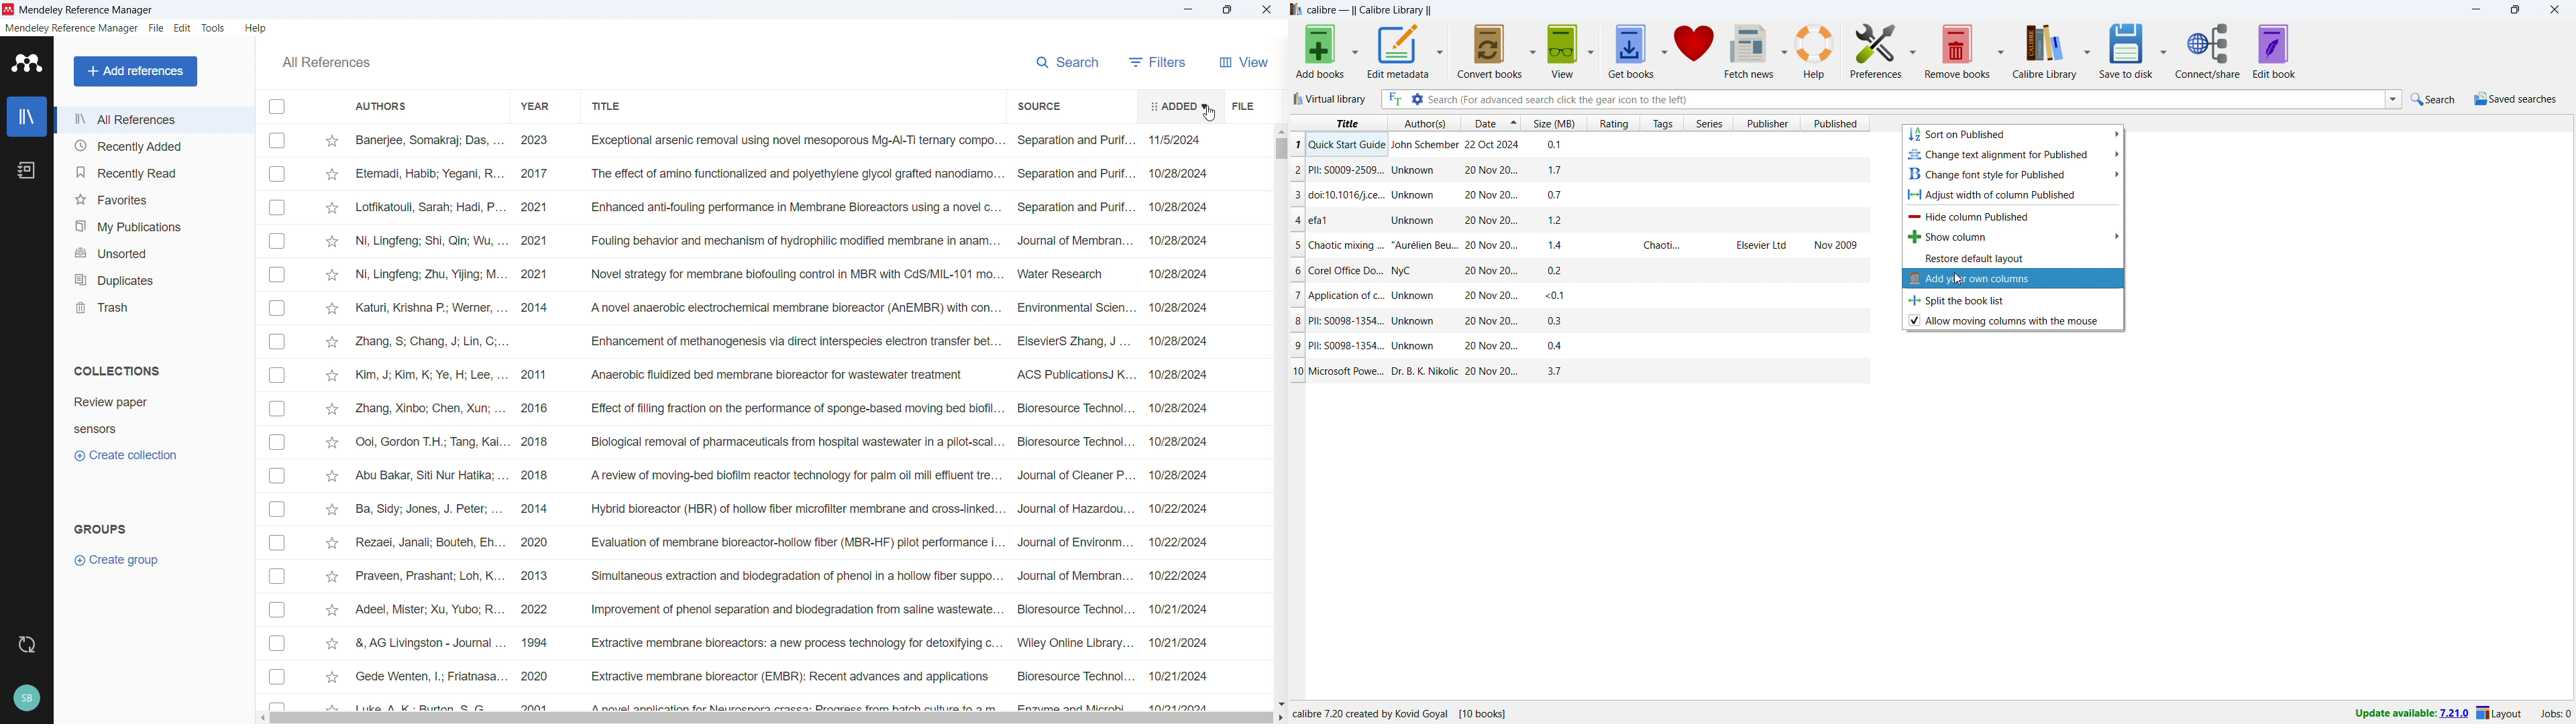 The height and width of the screenshot is (728, 2576). What do you see at coordinates (1179, 420) in the screenshot?
I see `date` at bounding box center [1179, 420].